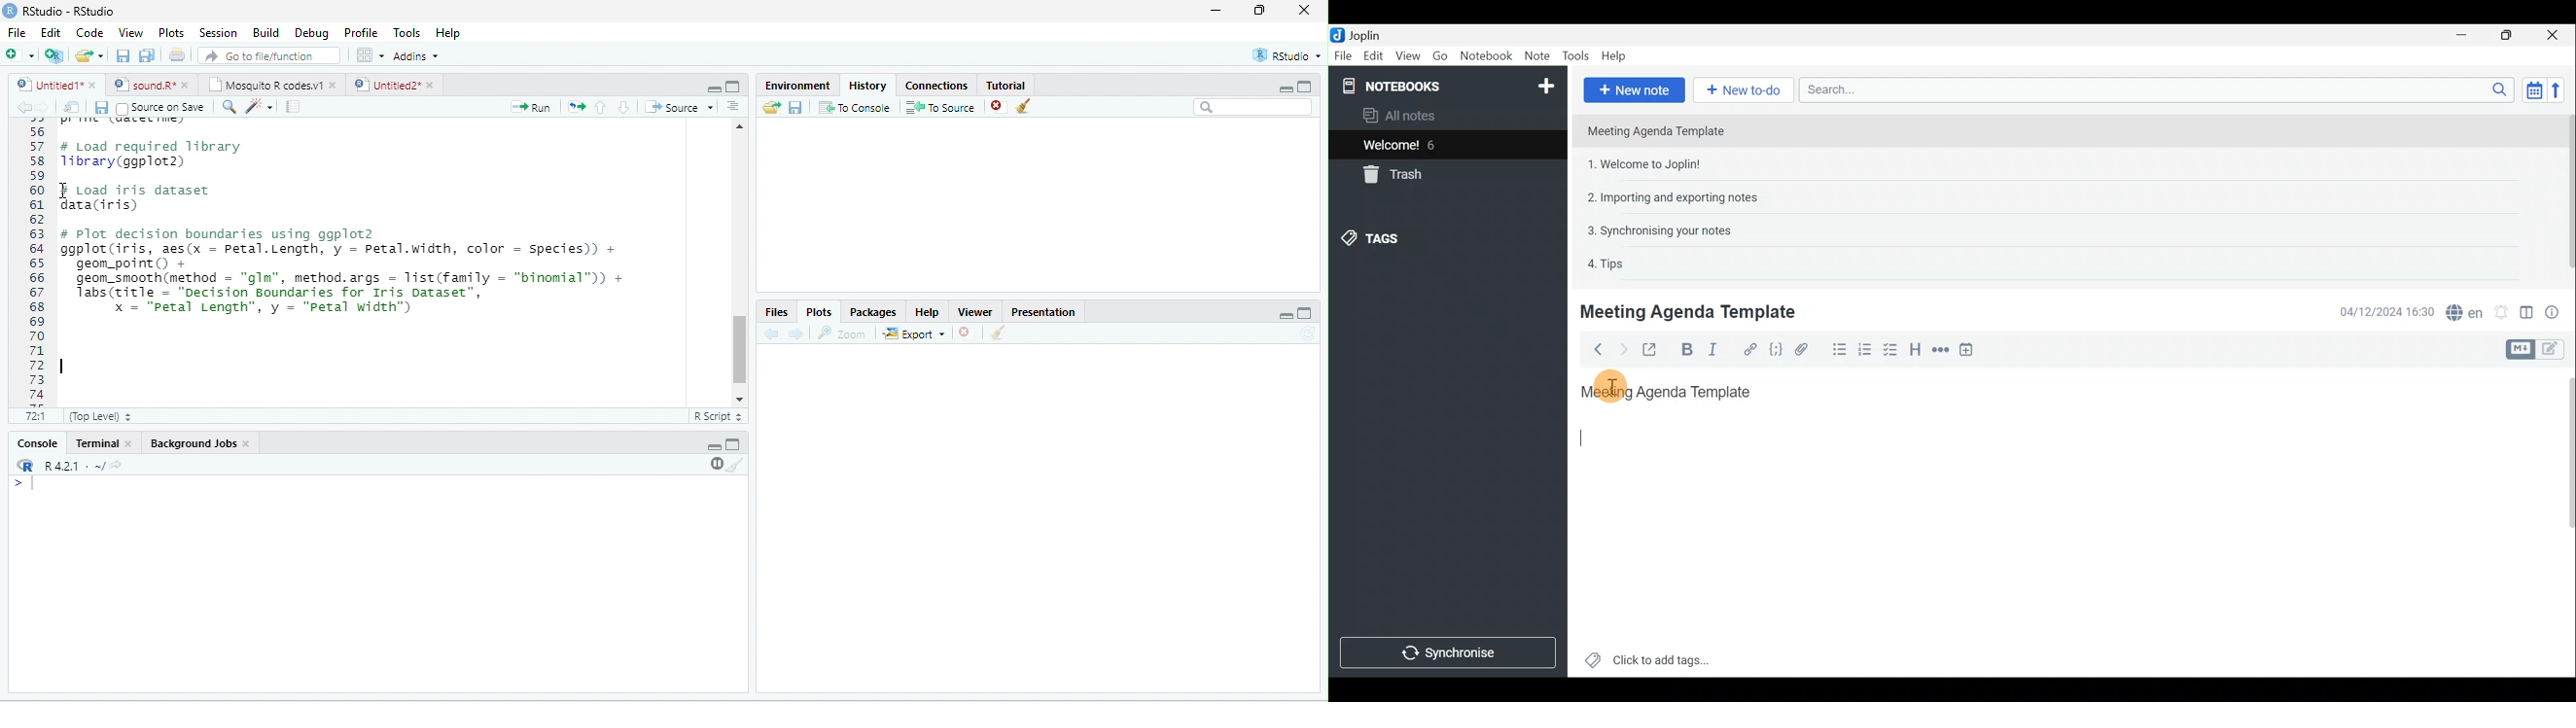  Describe the element at coordinates (70, 11) in the screenshot. I see `RStudio-RStudio` at that location.